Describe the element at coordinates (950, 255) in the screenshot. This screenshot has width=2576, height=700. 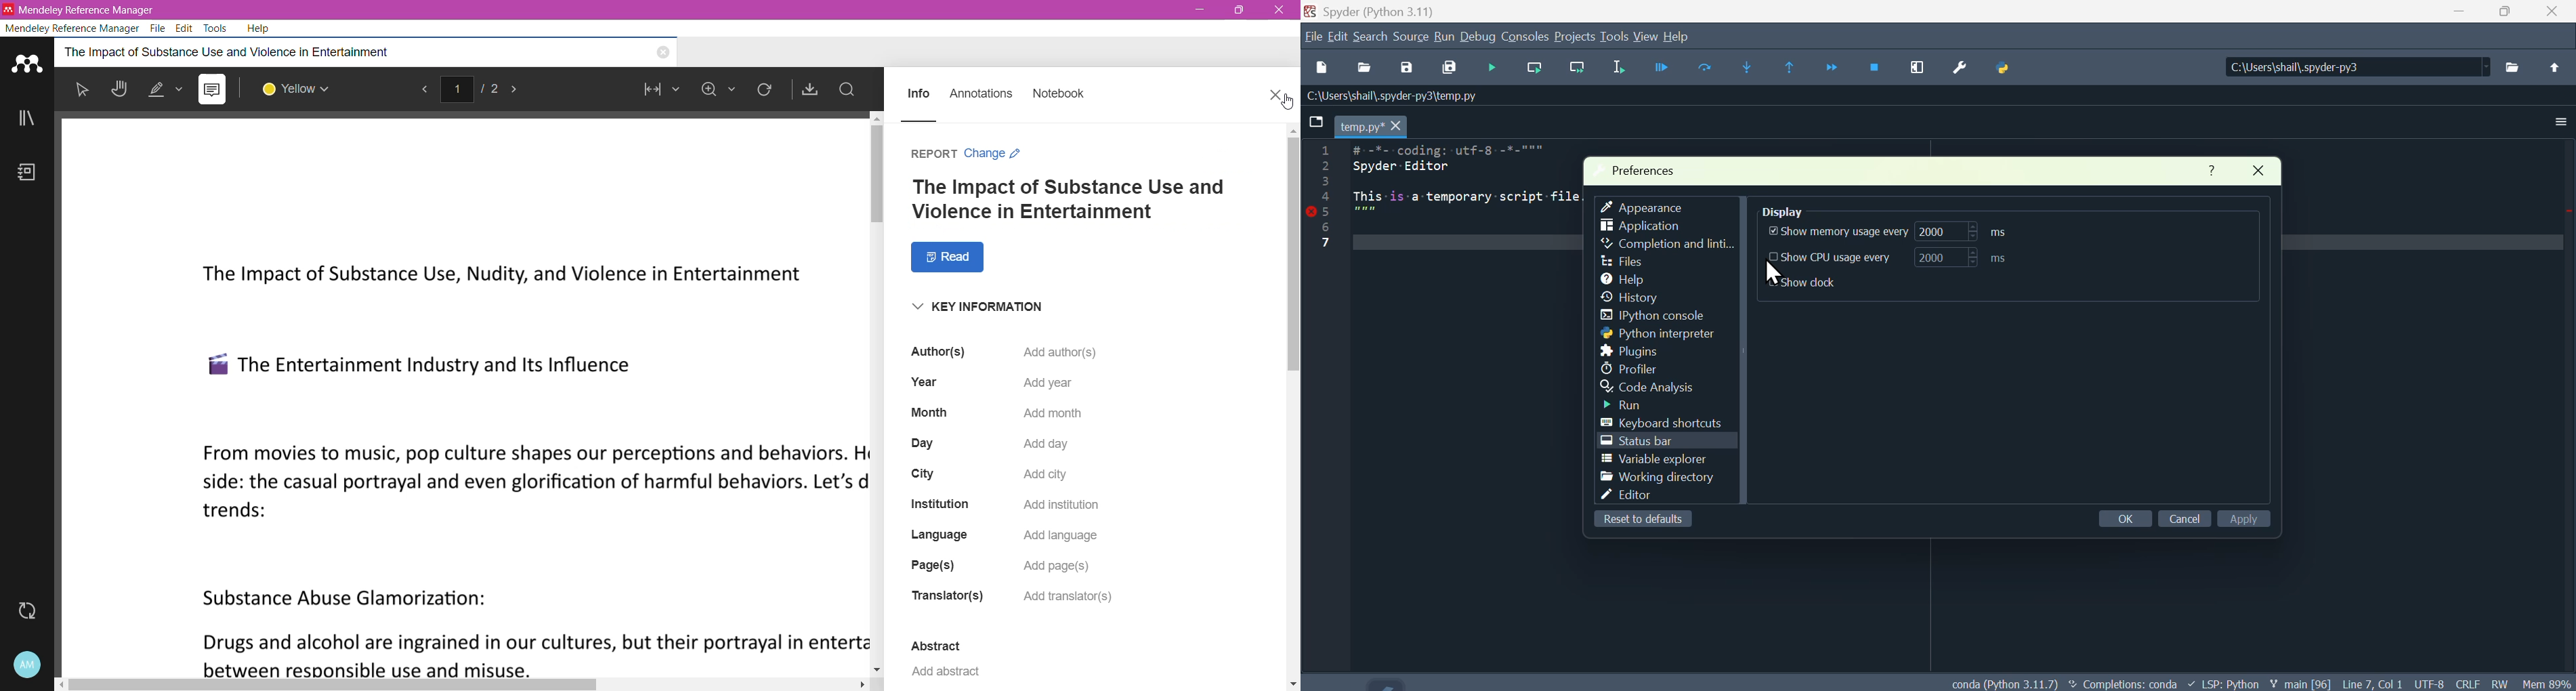
I see `Click to open Reading Mode` at that location.